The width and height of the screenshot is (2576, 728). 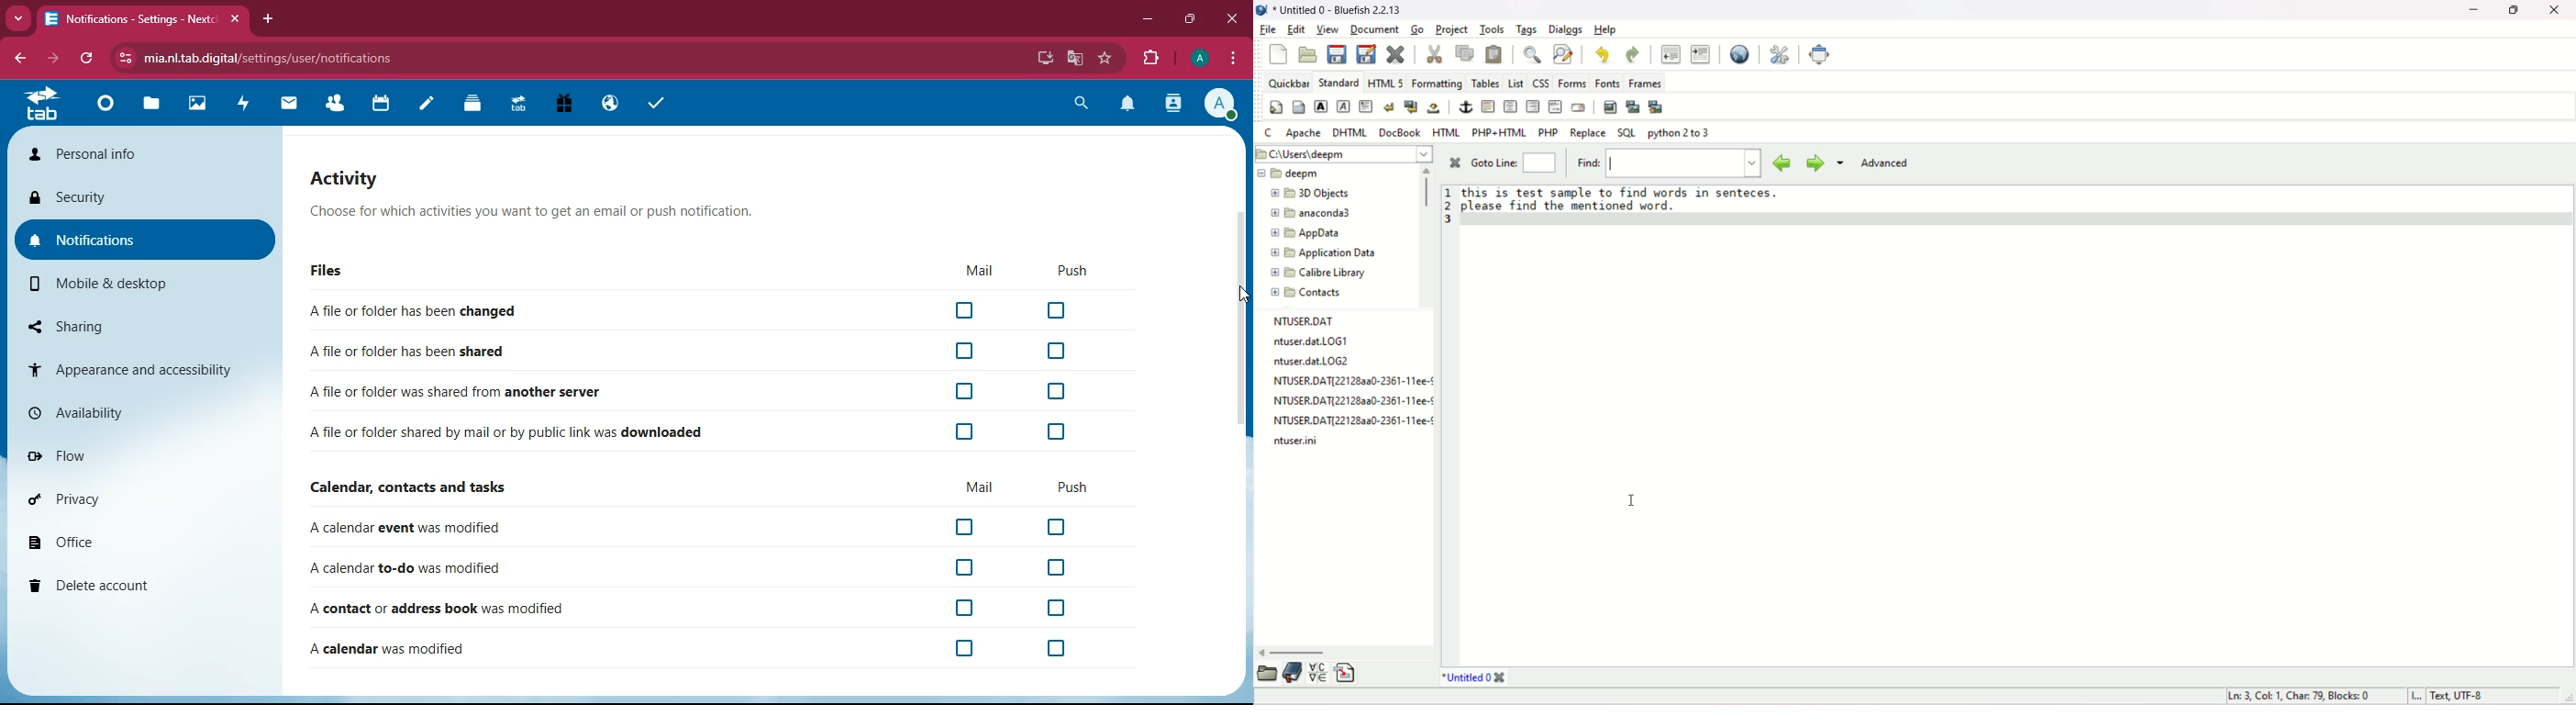 What do you see at coordinates (1499, 132) in the screenshot?
I see `PHP+HTML` at bounding box center [1499, 132].